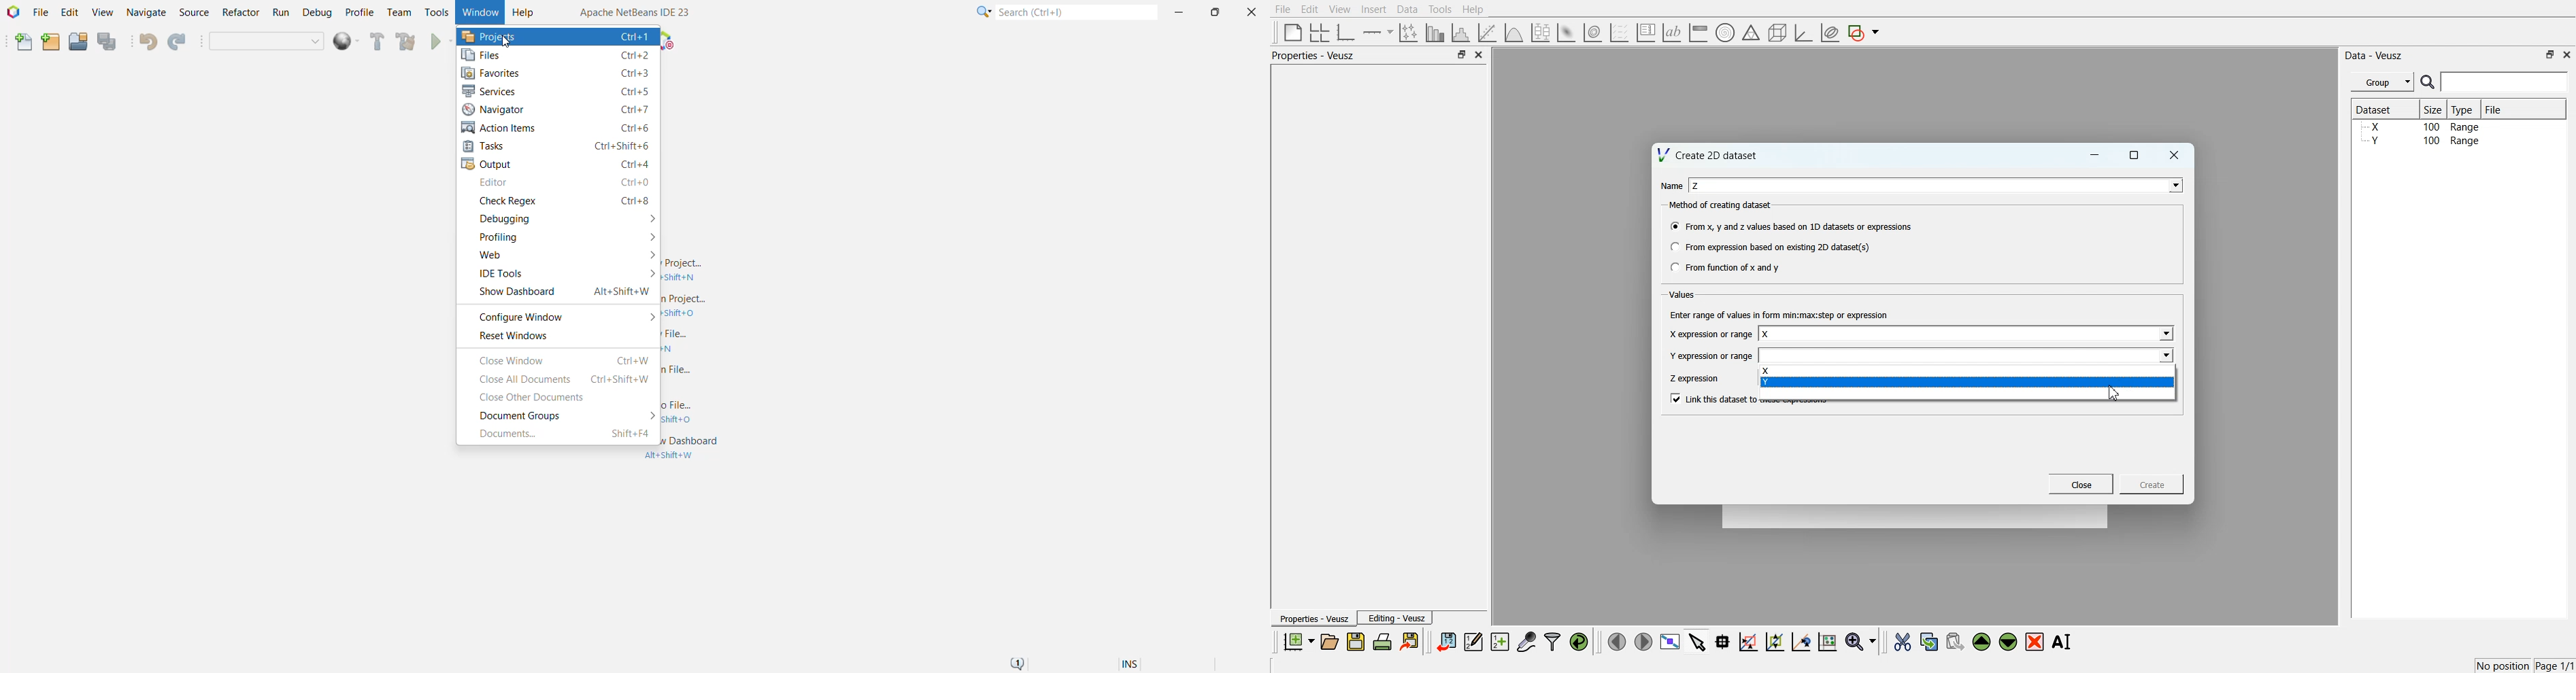  What do you see at coordinates (1722, 205) in the screenshot?
I see `Method of creating dataset` at bounding box center [1722, 205].